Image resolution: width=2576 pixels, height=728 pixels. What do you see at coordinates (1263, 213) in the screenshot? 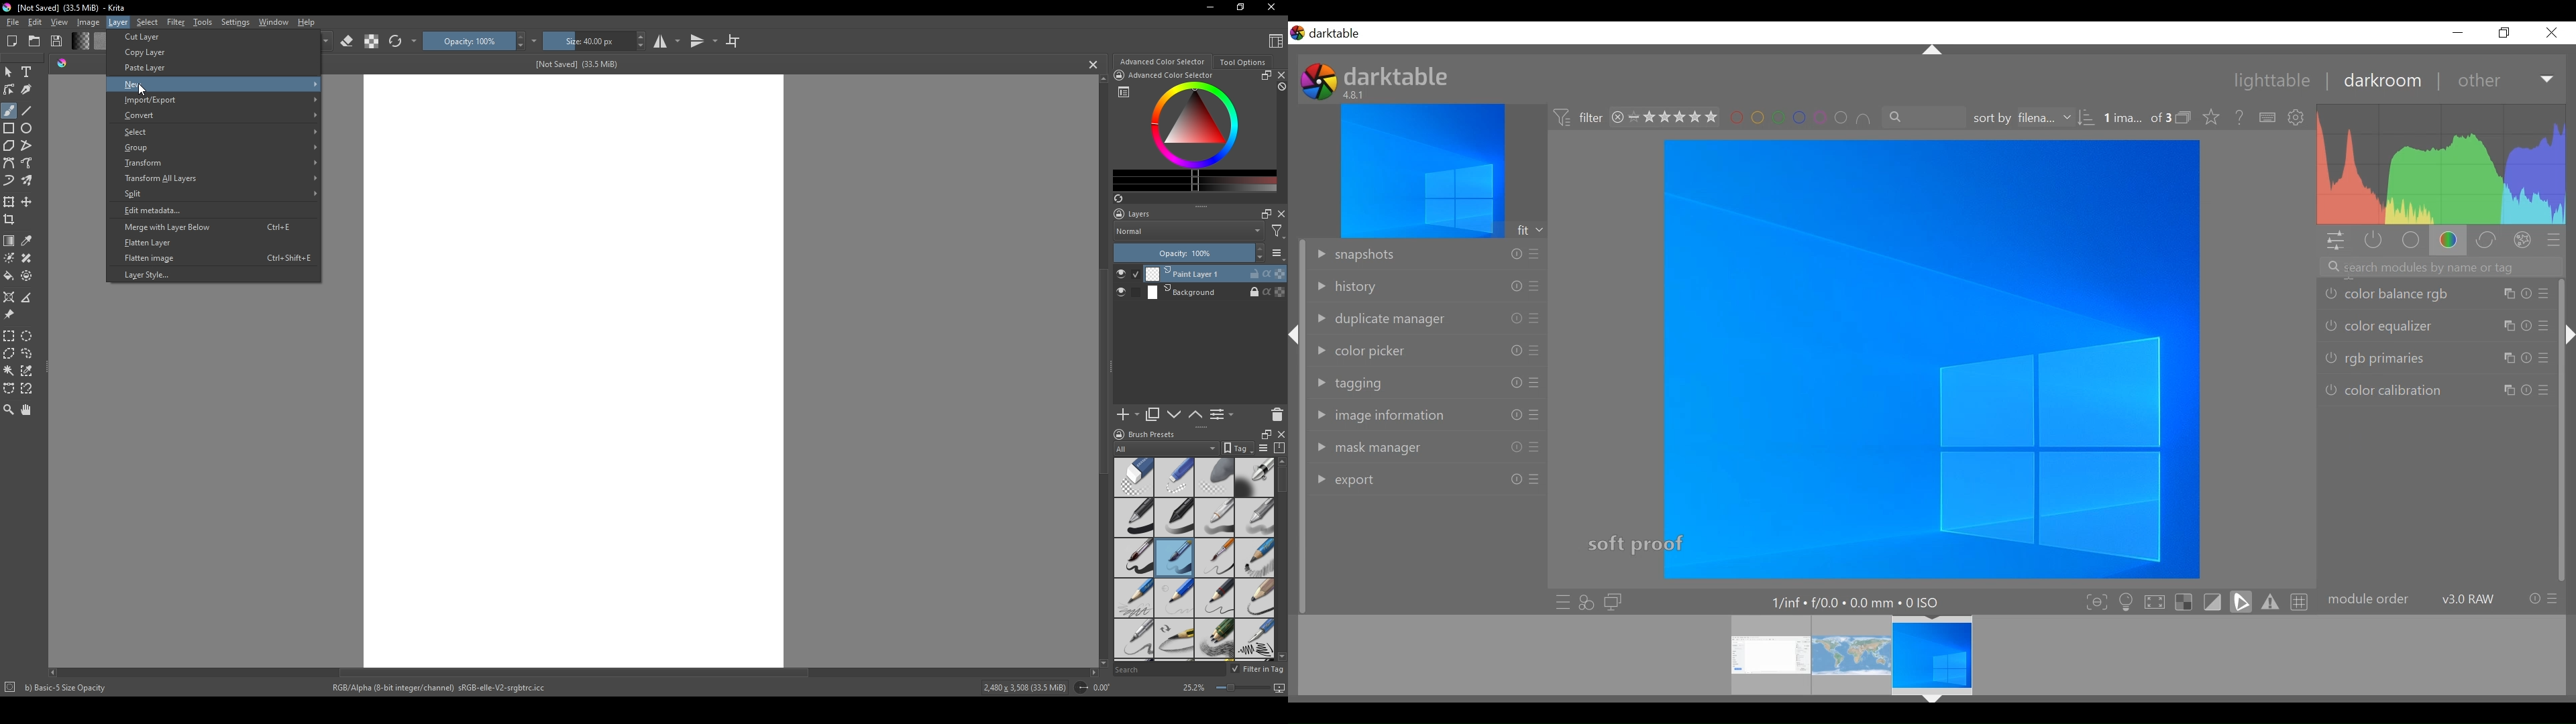
I see `maximize` at bounding box center [1263, 213].